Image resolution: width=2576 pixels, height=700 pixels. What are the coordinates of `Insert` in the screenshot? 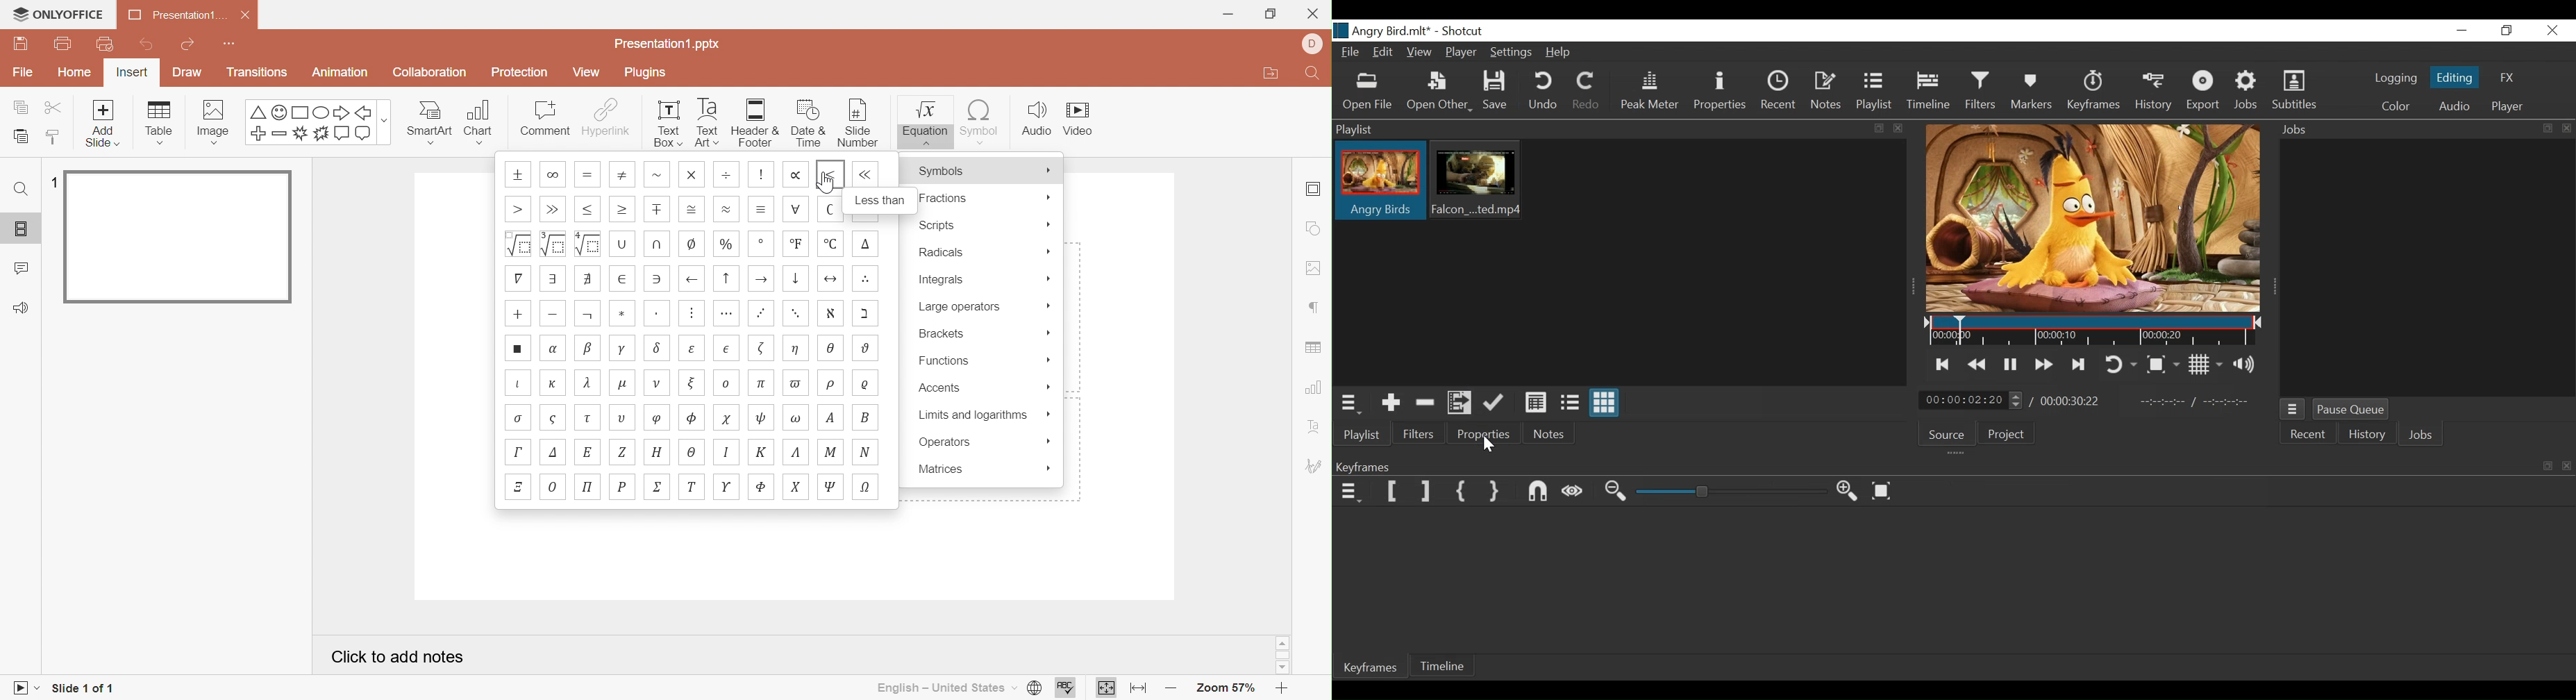 It's located at (133, 72).